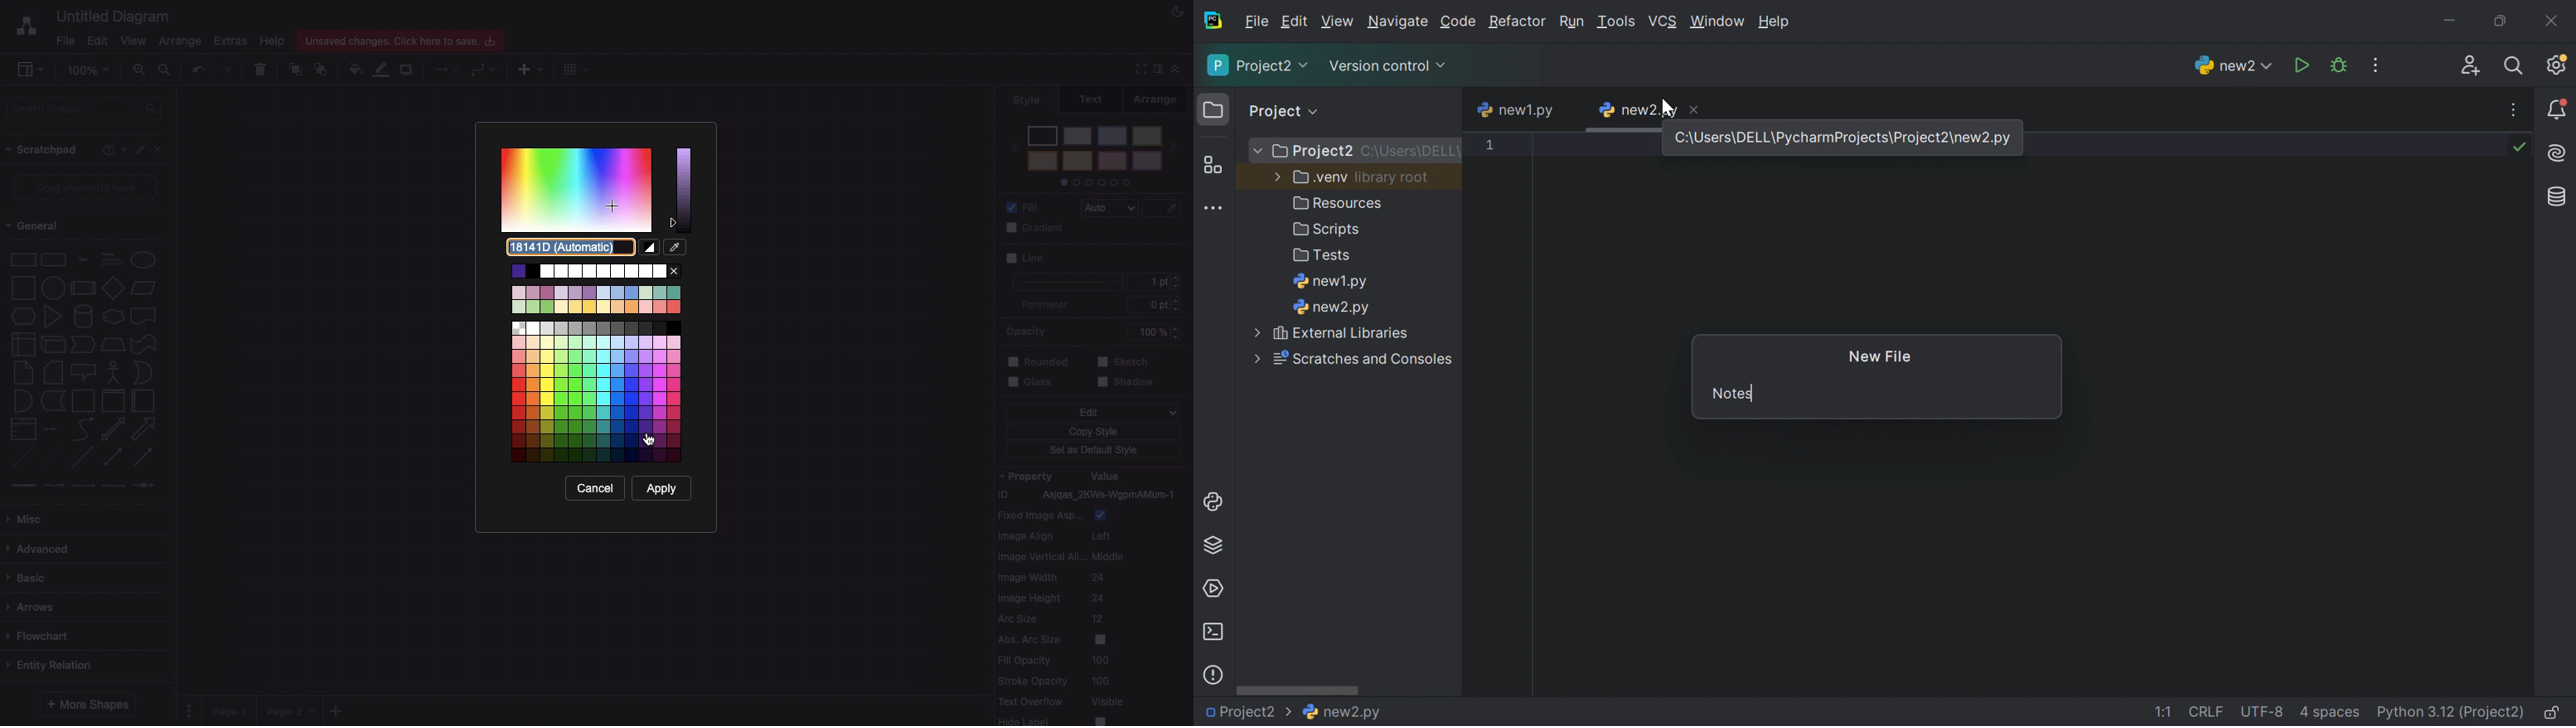 The width and height of the screenshot is (2576, 728). I want to click on new2.py, so click(1347, 714).